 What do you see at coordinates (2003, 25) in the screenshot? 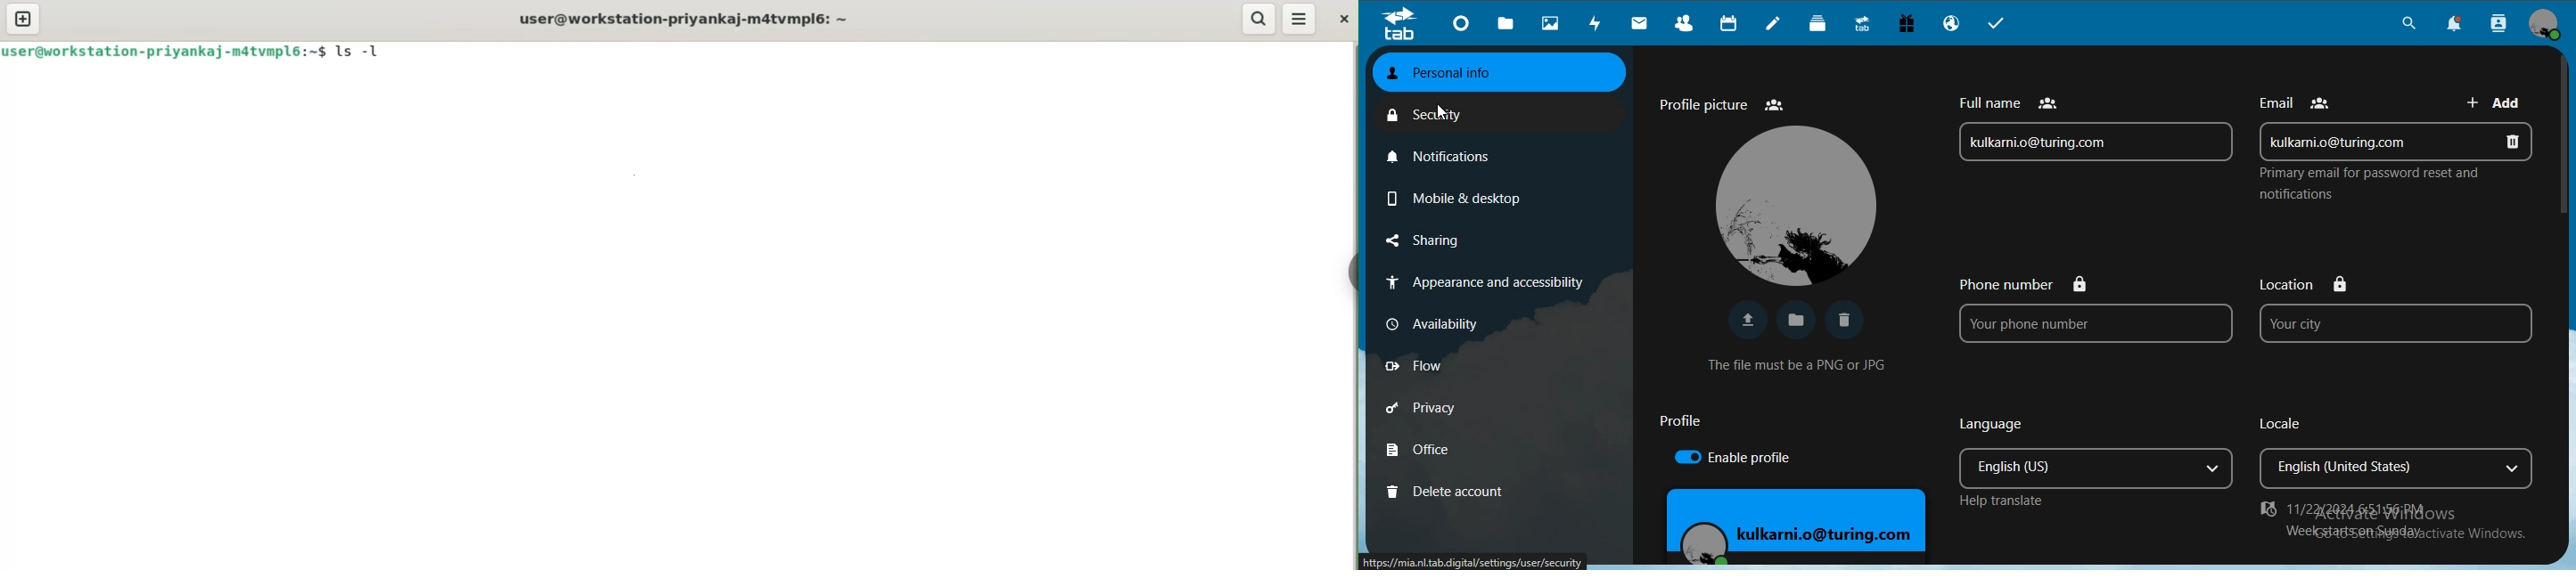
I see `tasks` at bounding box center [2003, 25].